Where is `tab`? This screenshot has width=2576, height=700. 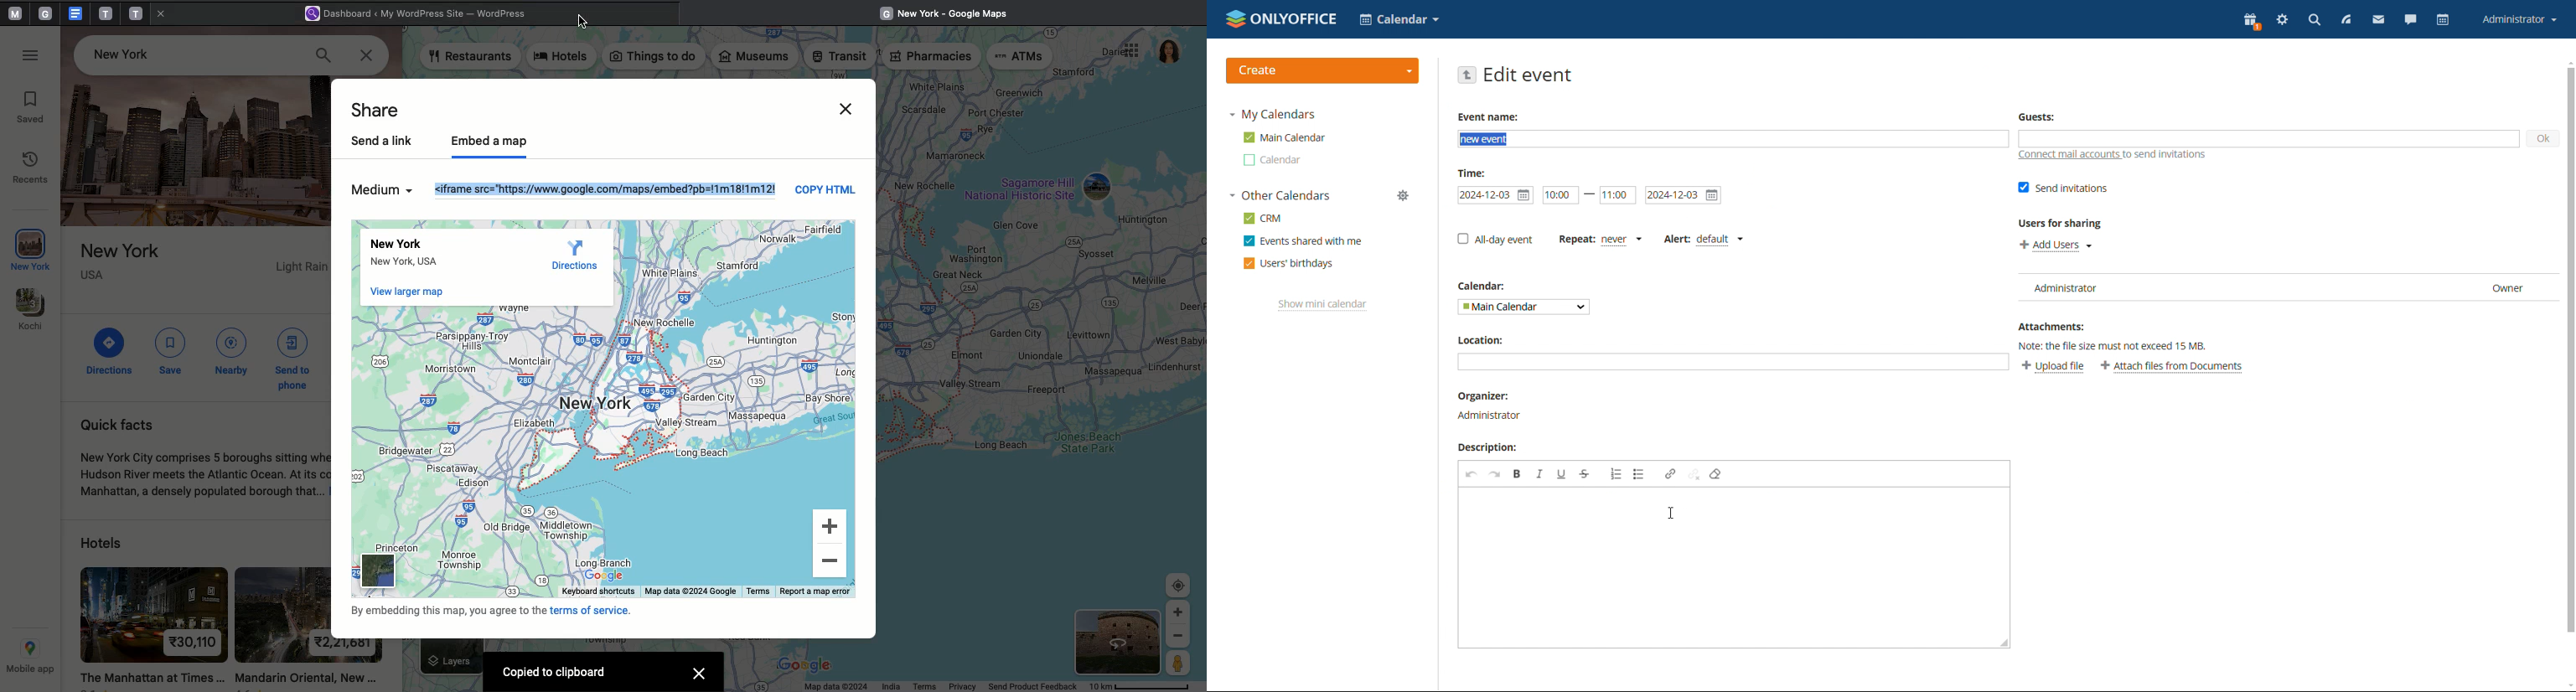
tab is located at coordinates (137, 13).